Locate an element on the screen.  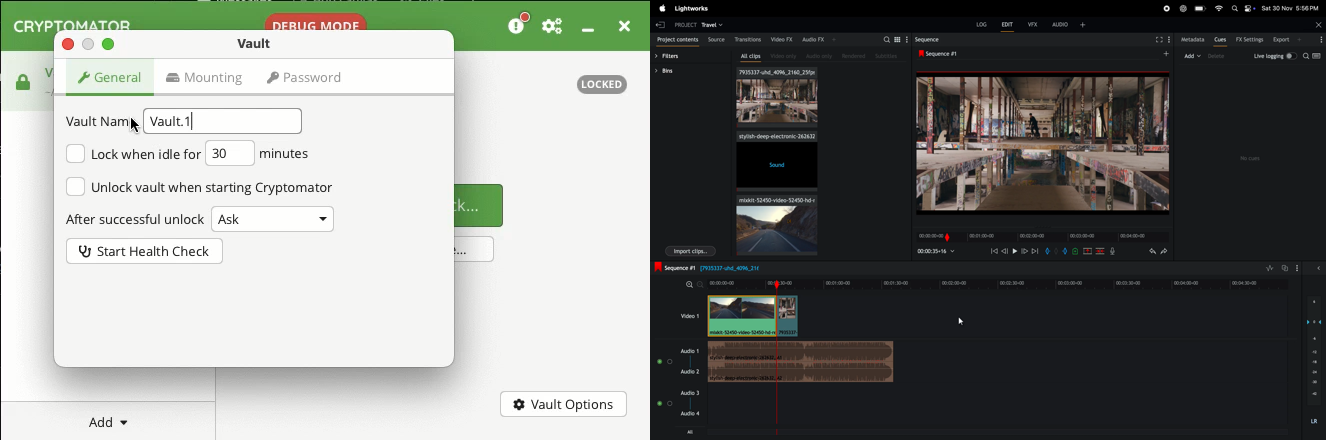
audio pitch is located at coordinates (1316, 361).